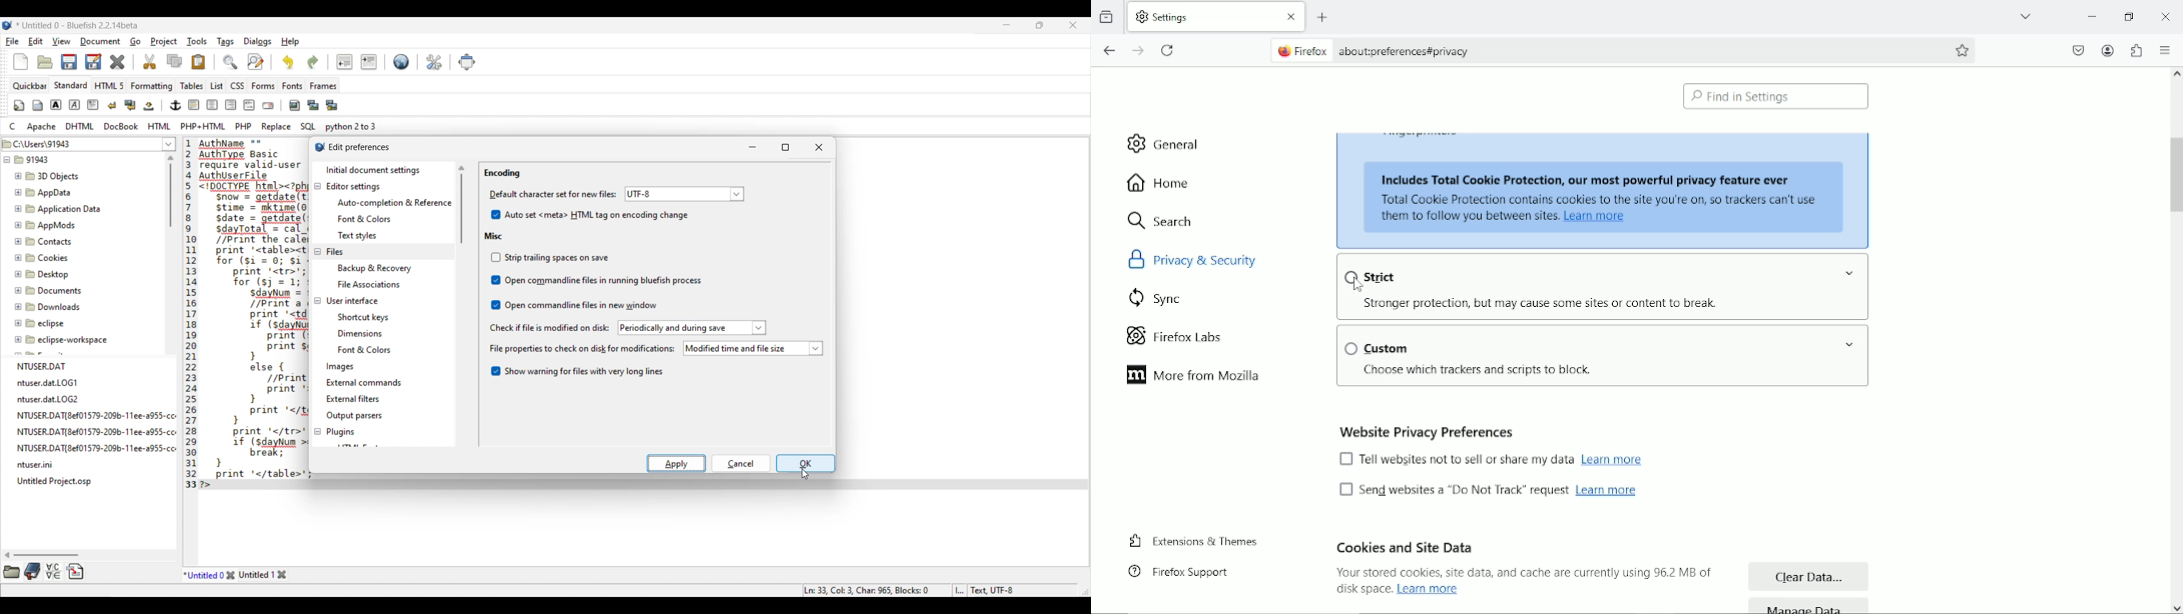 This screenshot has height=616, width=2184. I want to click on Project name, software name and version, so click(79, 25).